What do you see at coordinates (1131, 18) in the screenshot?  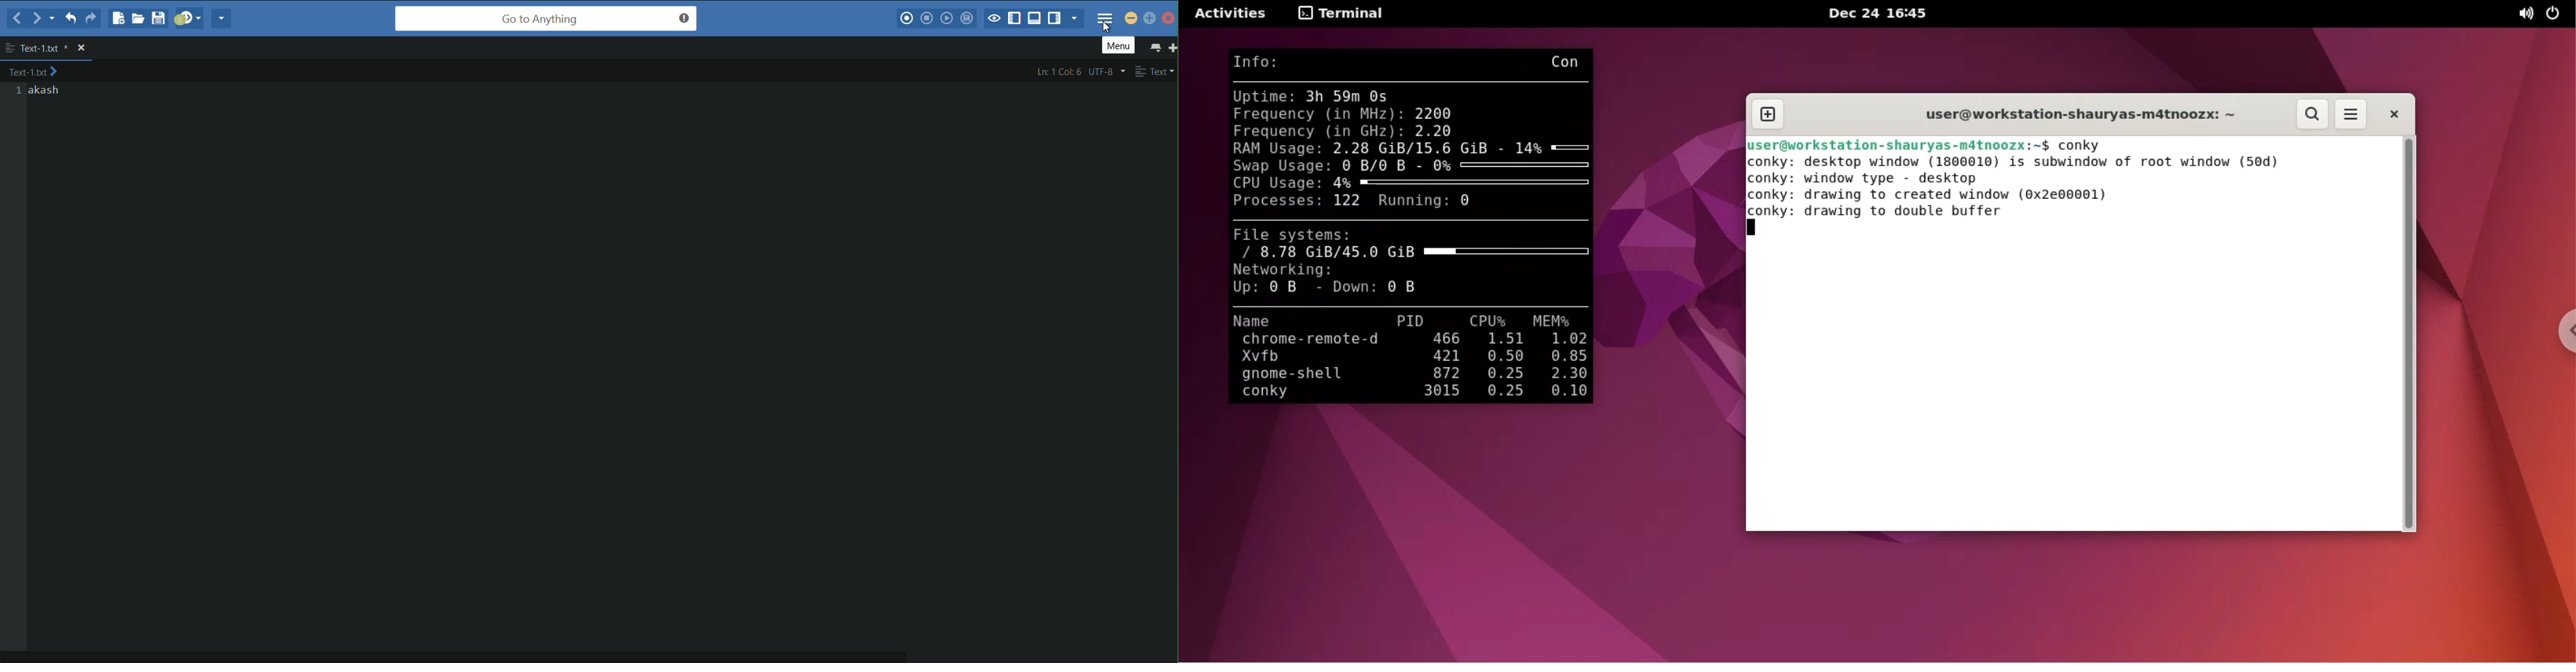 I see `minimize` at bounding box center [1131, 18].